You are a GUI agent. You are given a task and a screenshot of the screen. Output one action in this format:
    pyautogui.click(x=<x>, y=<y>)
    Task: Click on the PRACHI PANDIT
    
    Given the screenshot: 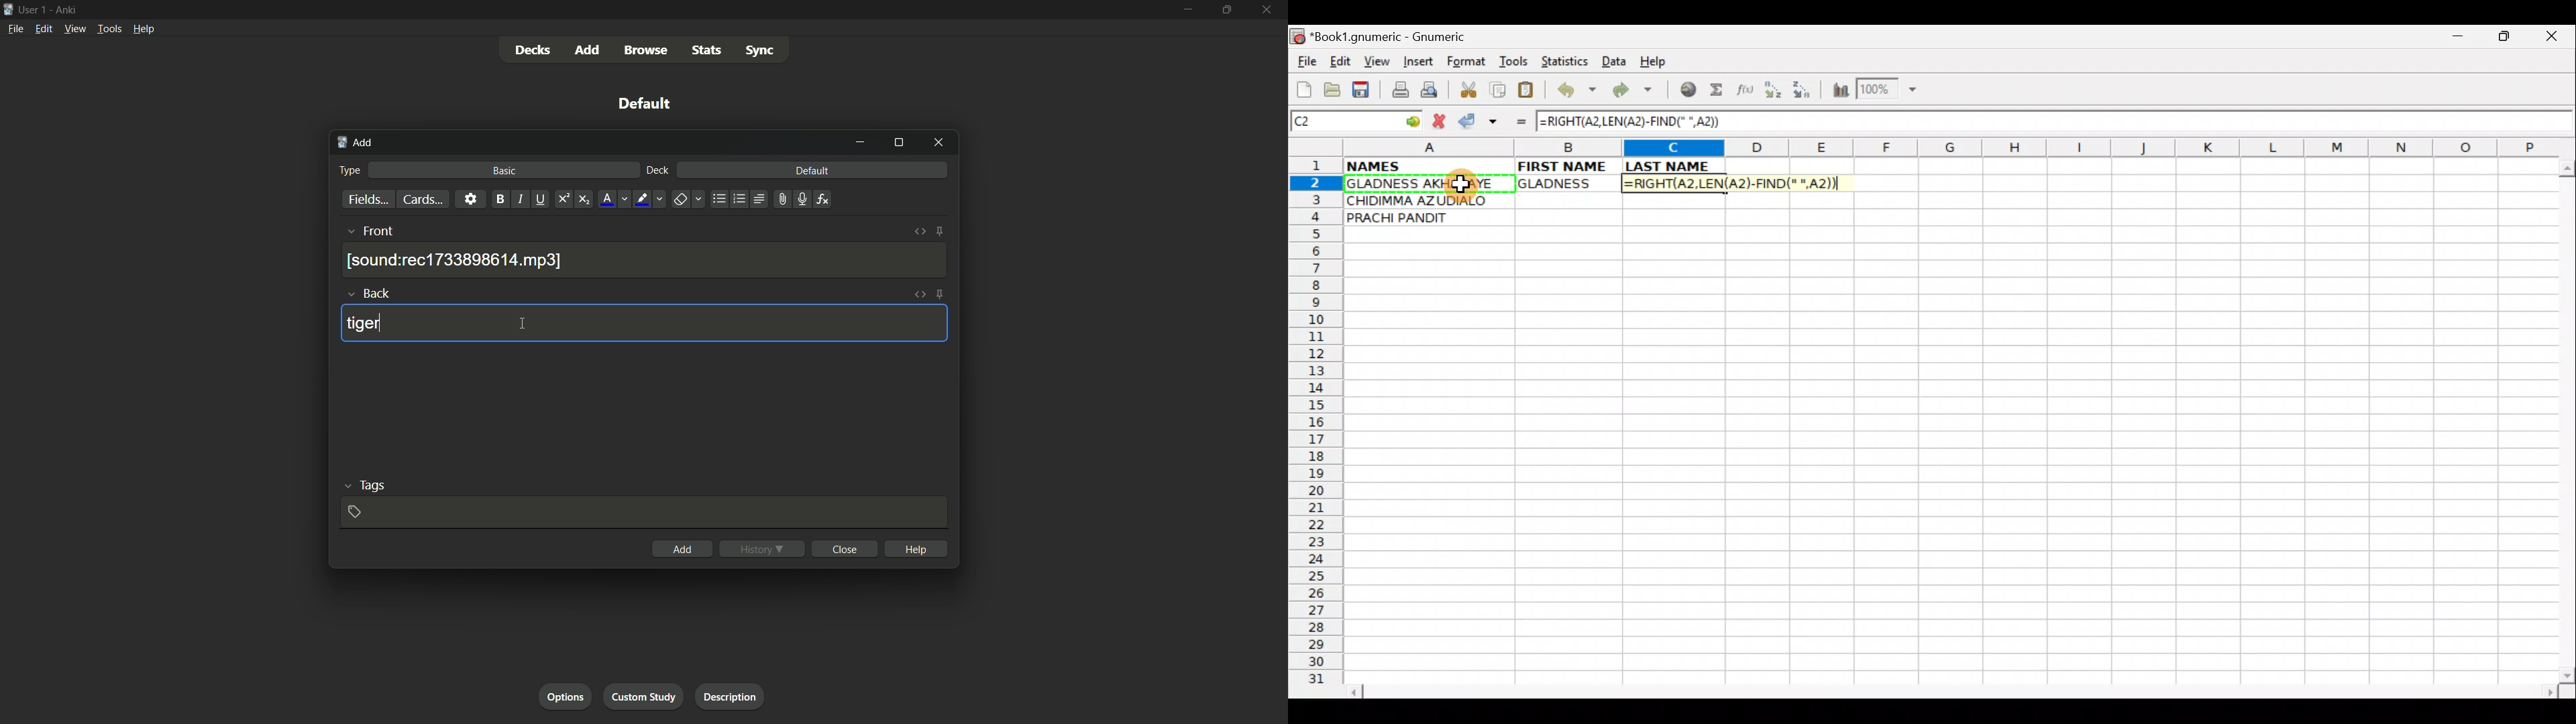 What is the action you would take?
    pyautogui.click(x=1420, y=218)
    